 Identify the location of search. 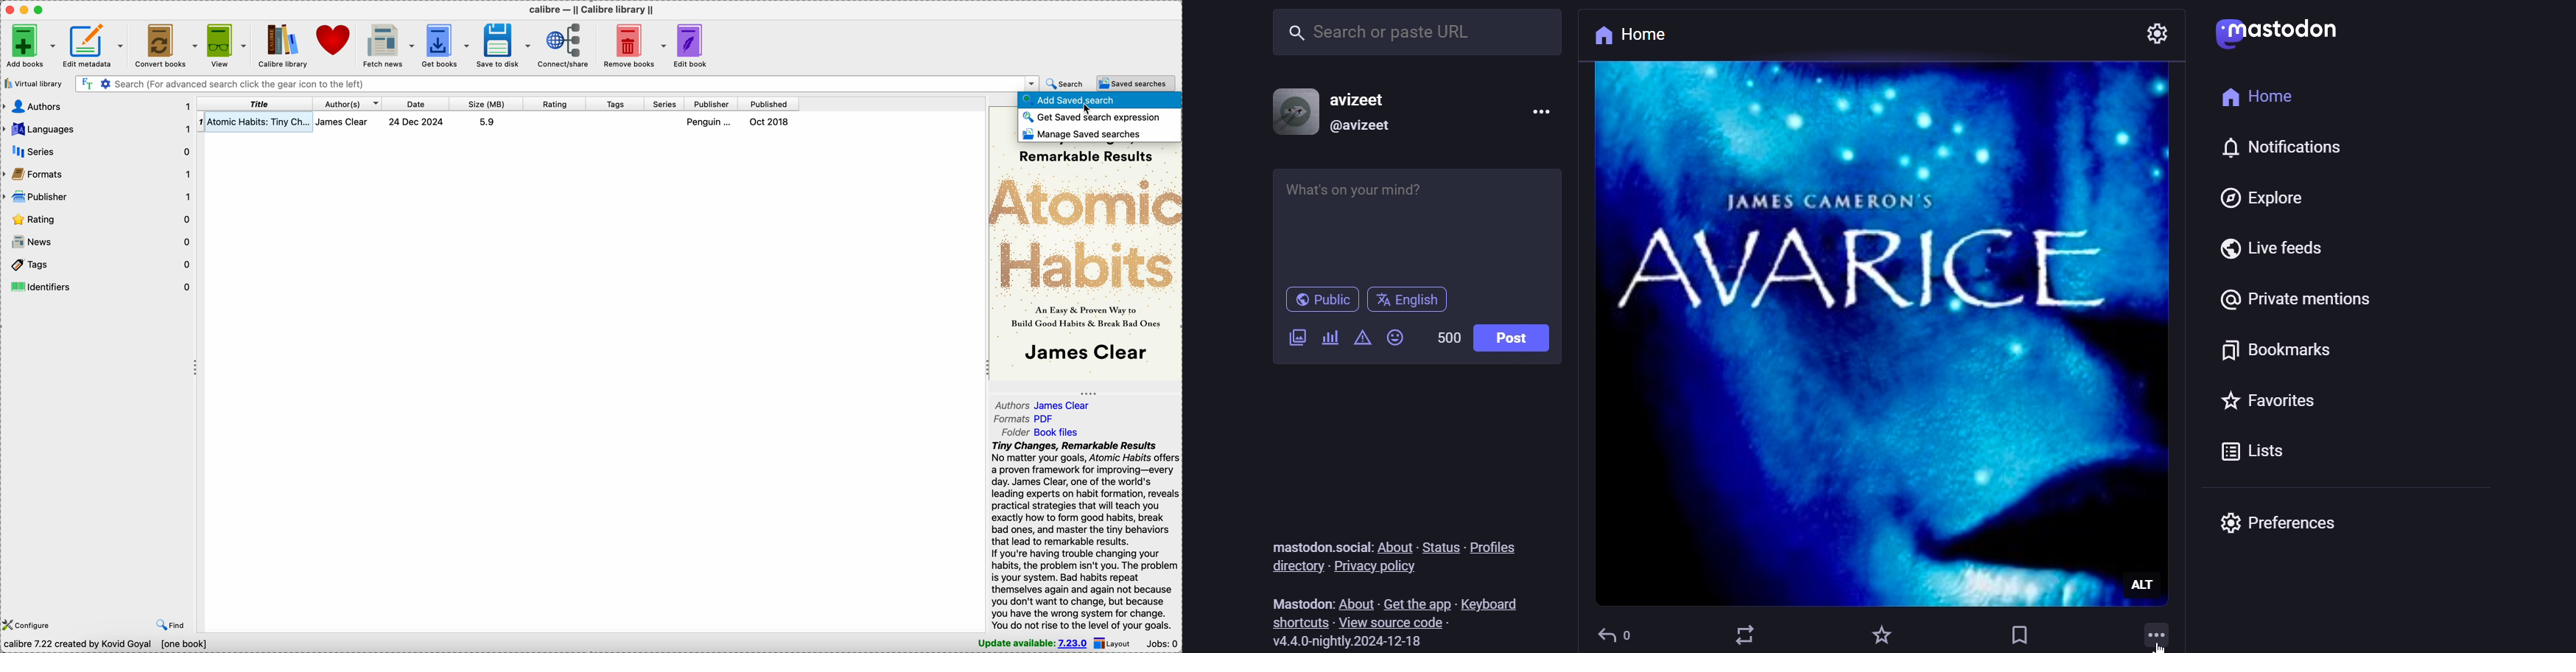
(1065, 83).